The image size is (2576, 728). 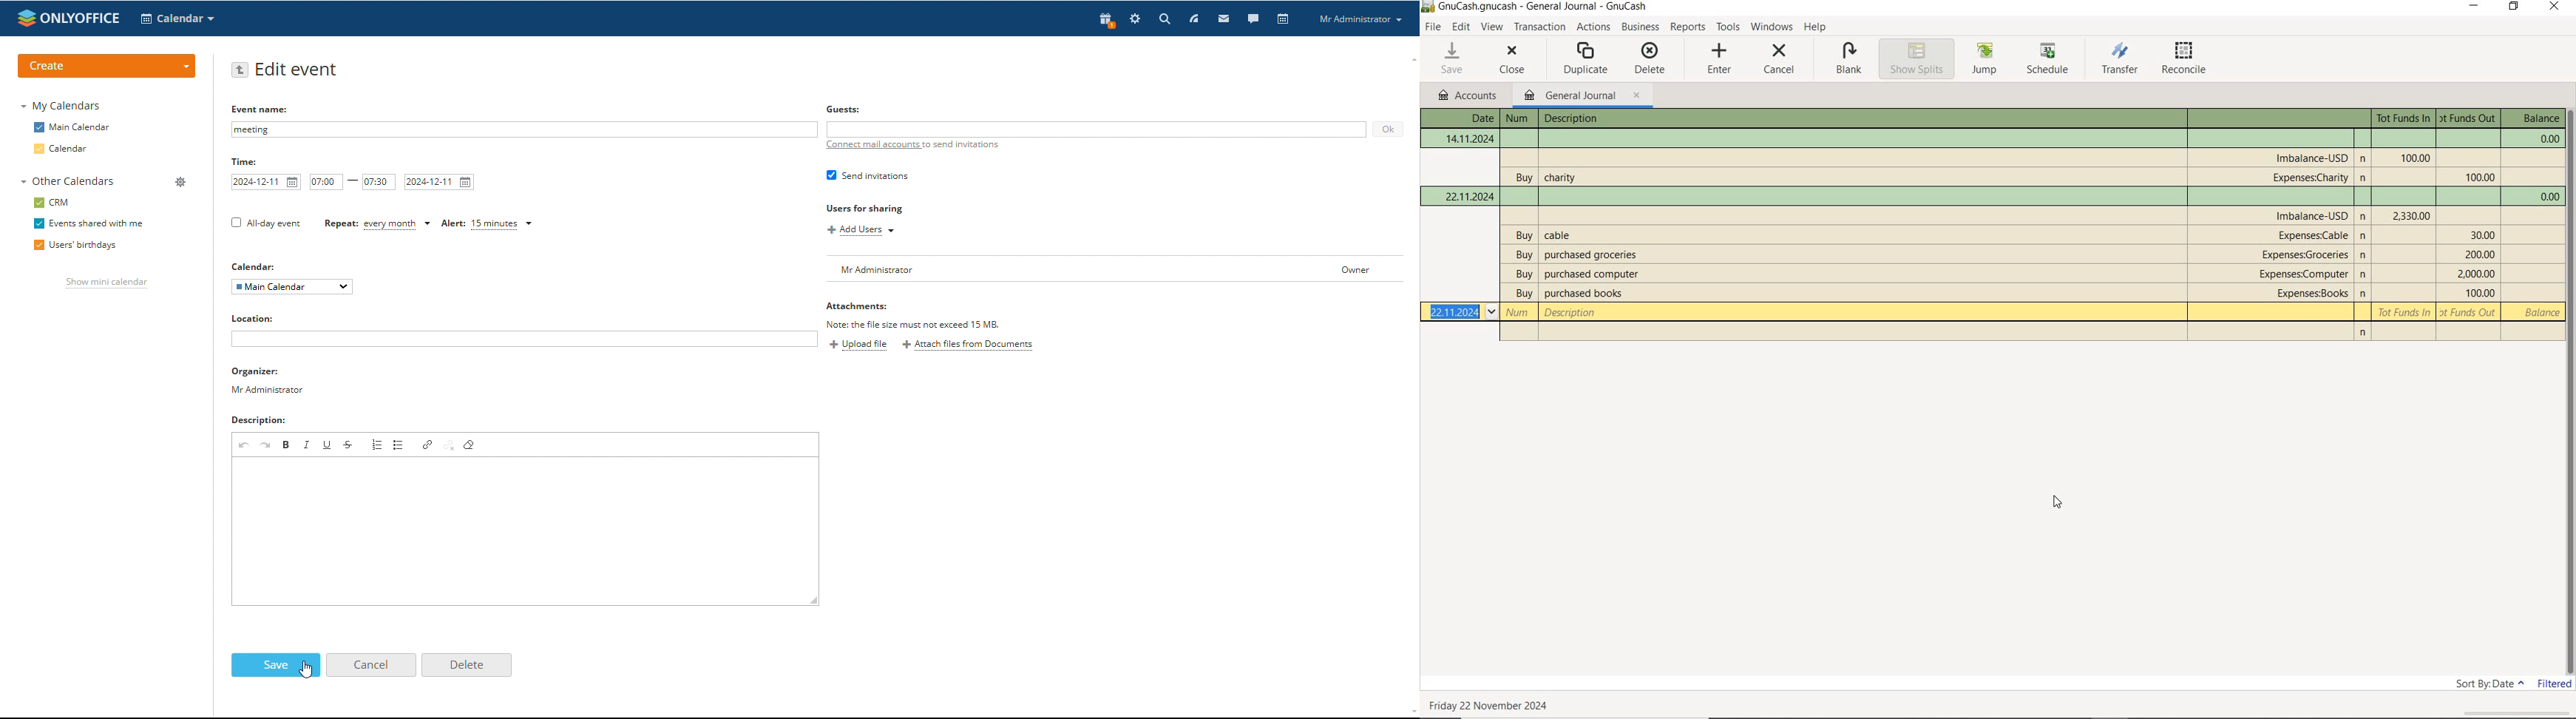 What do you see at coordinates (1572, 312) in the screenshot?
I see `description` at bounding box center [1572, 312].